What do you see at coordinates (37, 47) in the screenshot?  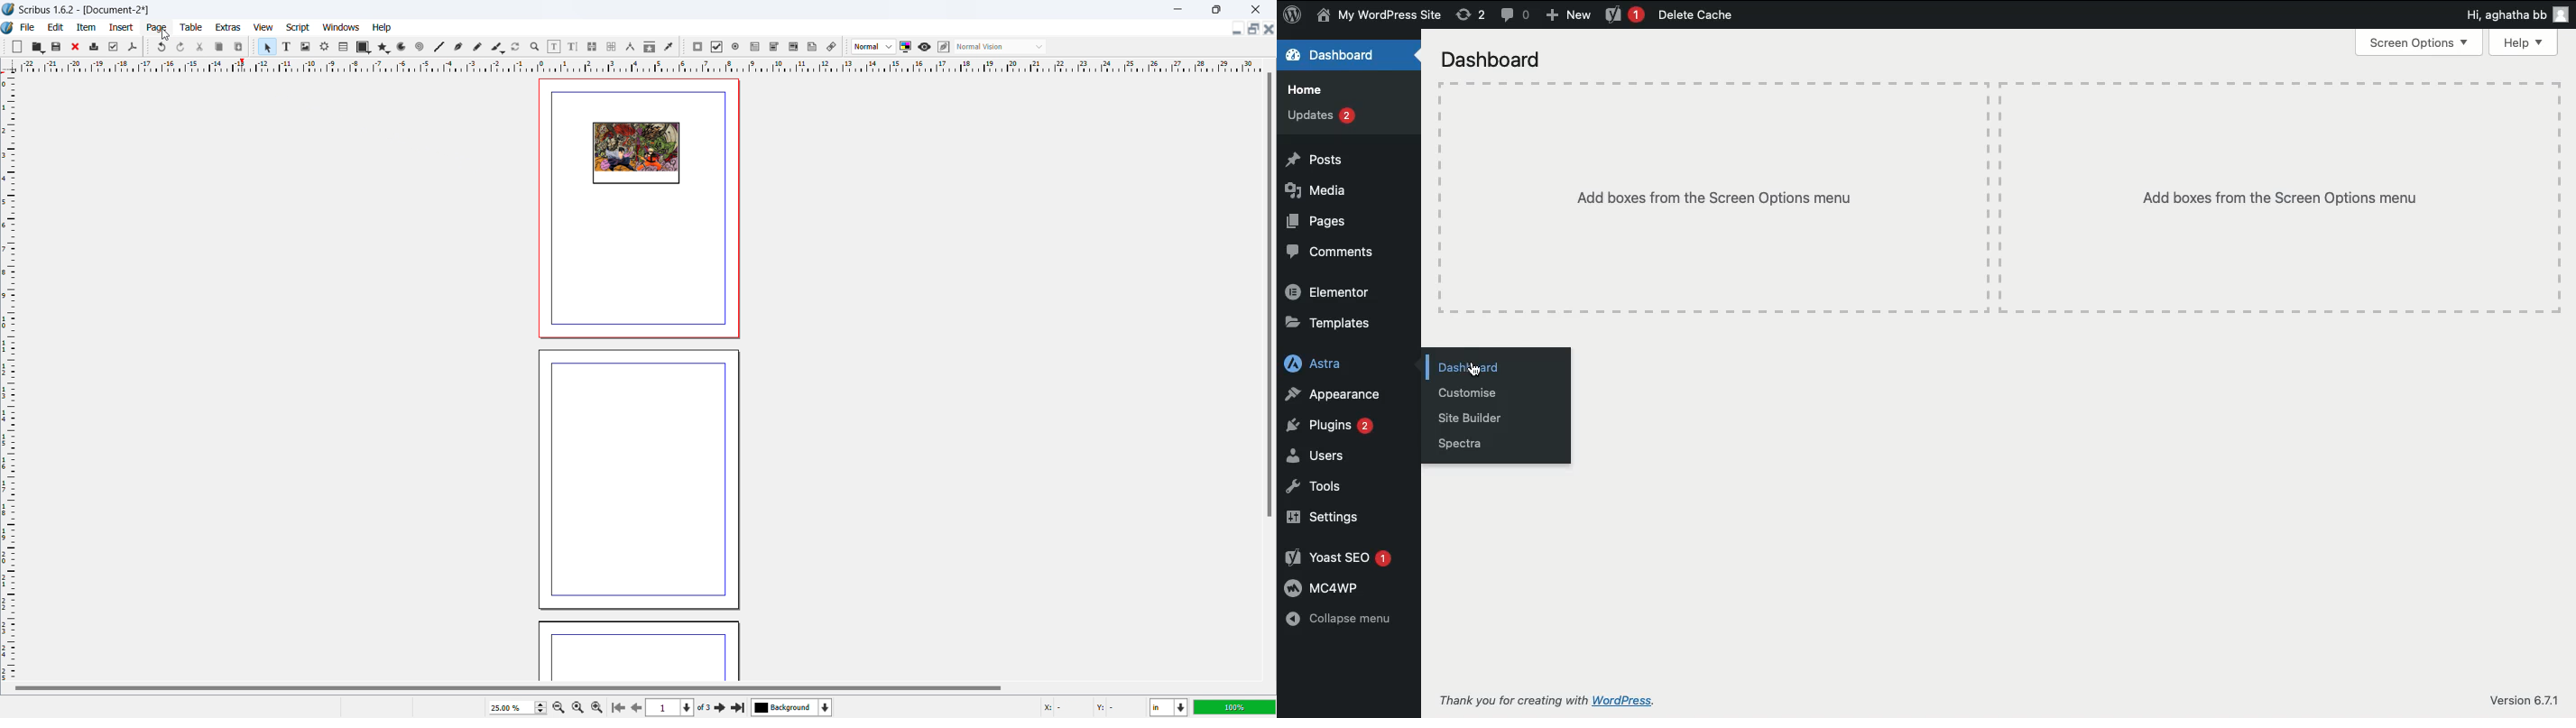 I see `open` at bounding box center [37, 47].